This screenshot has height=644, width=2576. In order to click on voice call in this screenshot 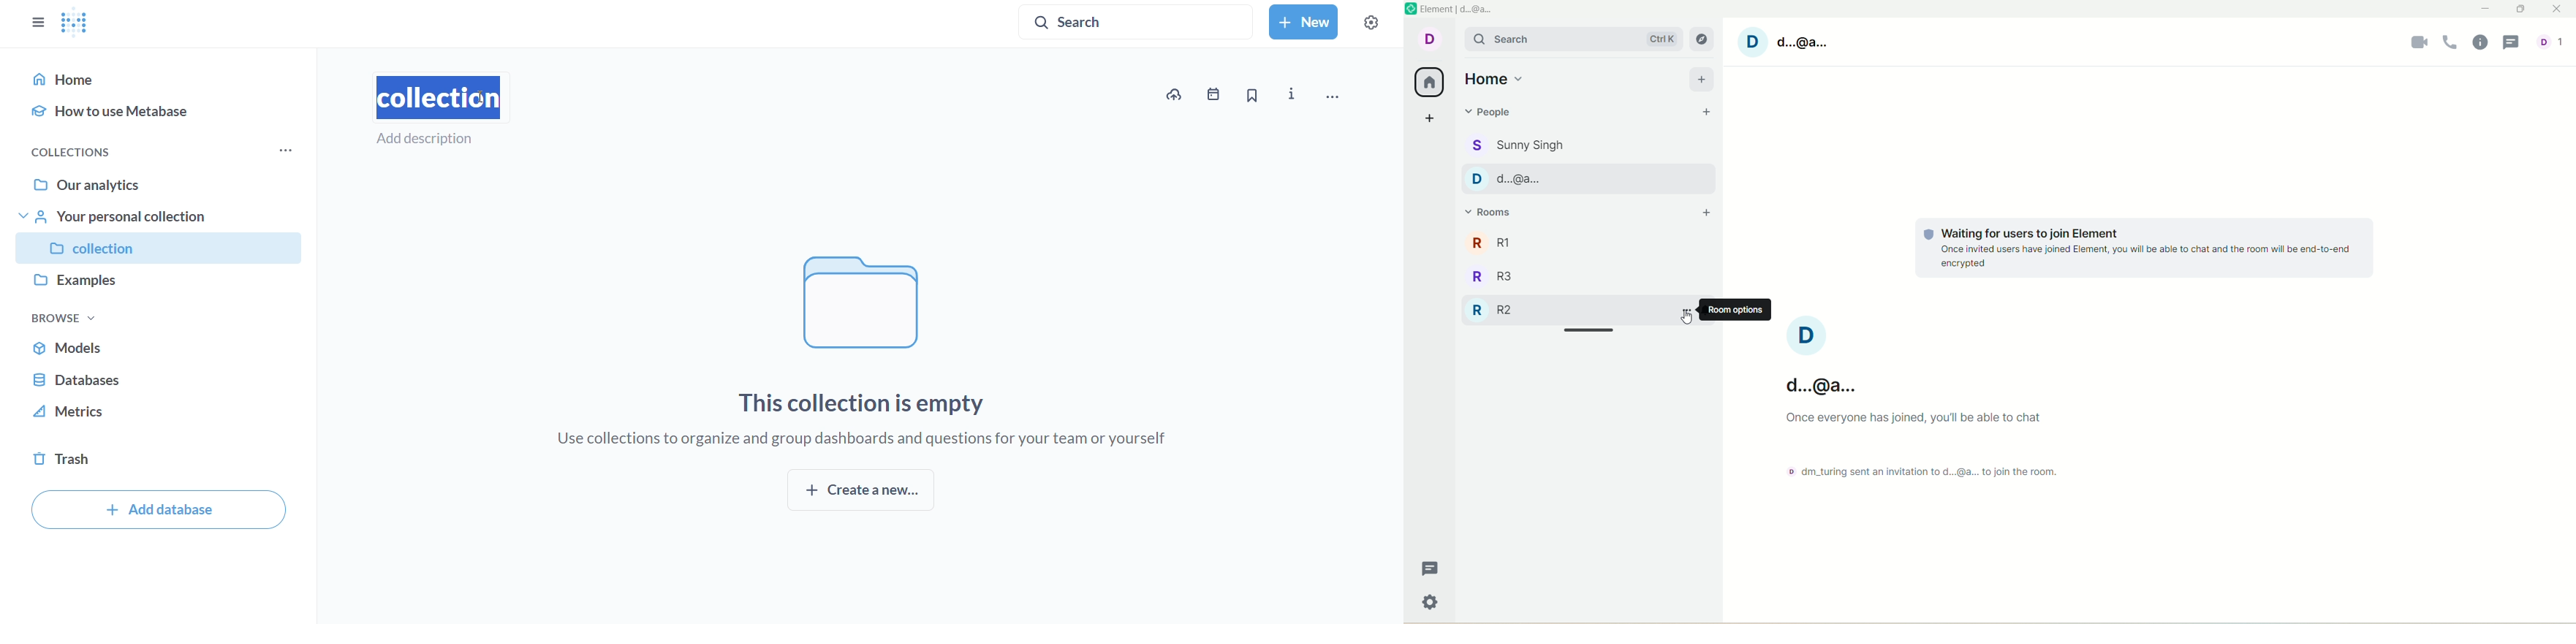, I will do `click(2450, 42)`.